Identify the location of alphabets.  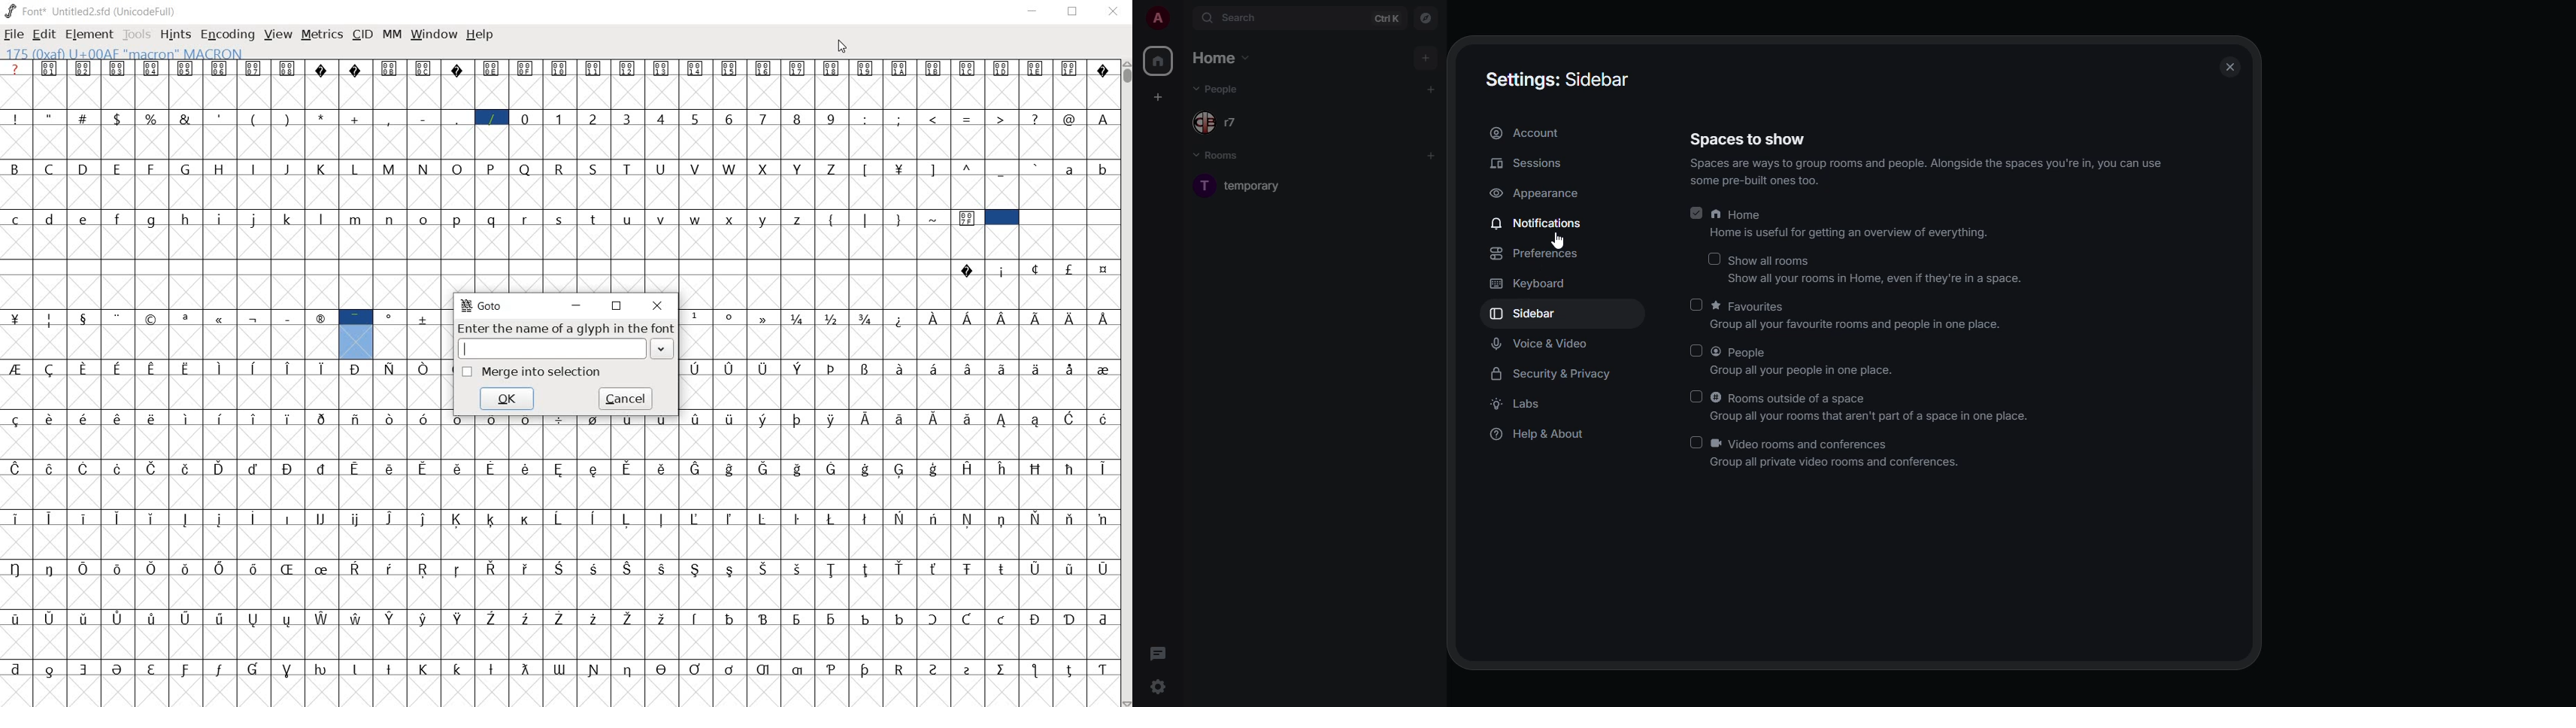
(405, 235).